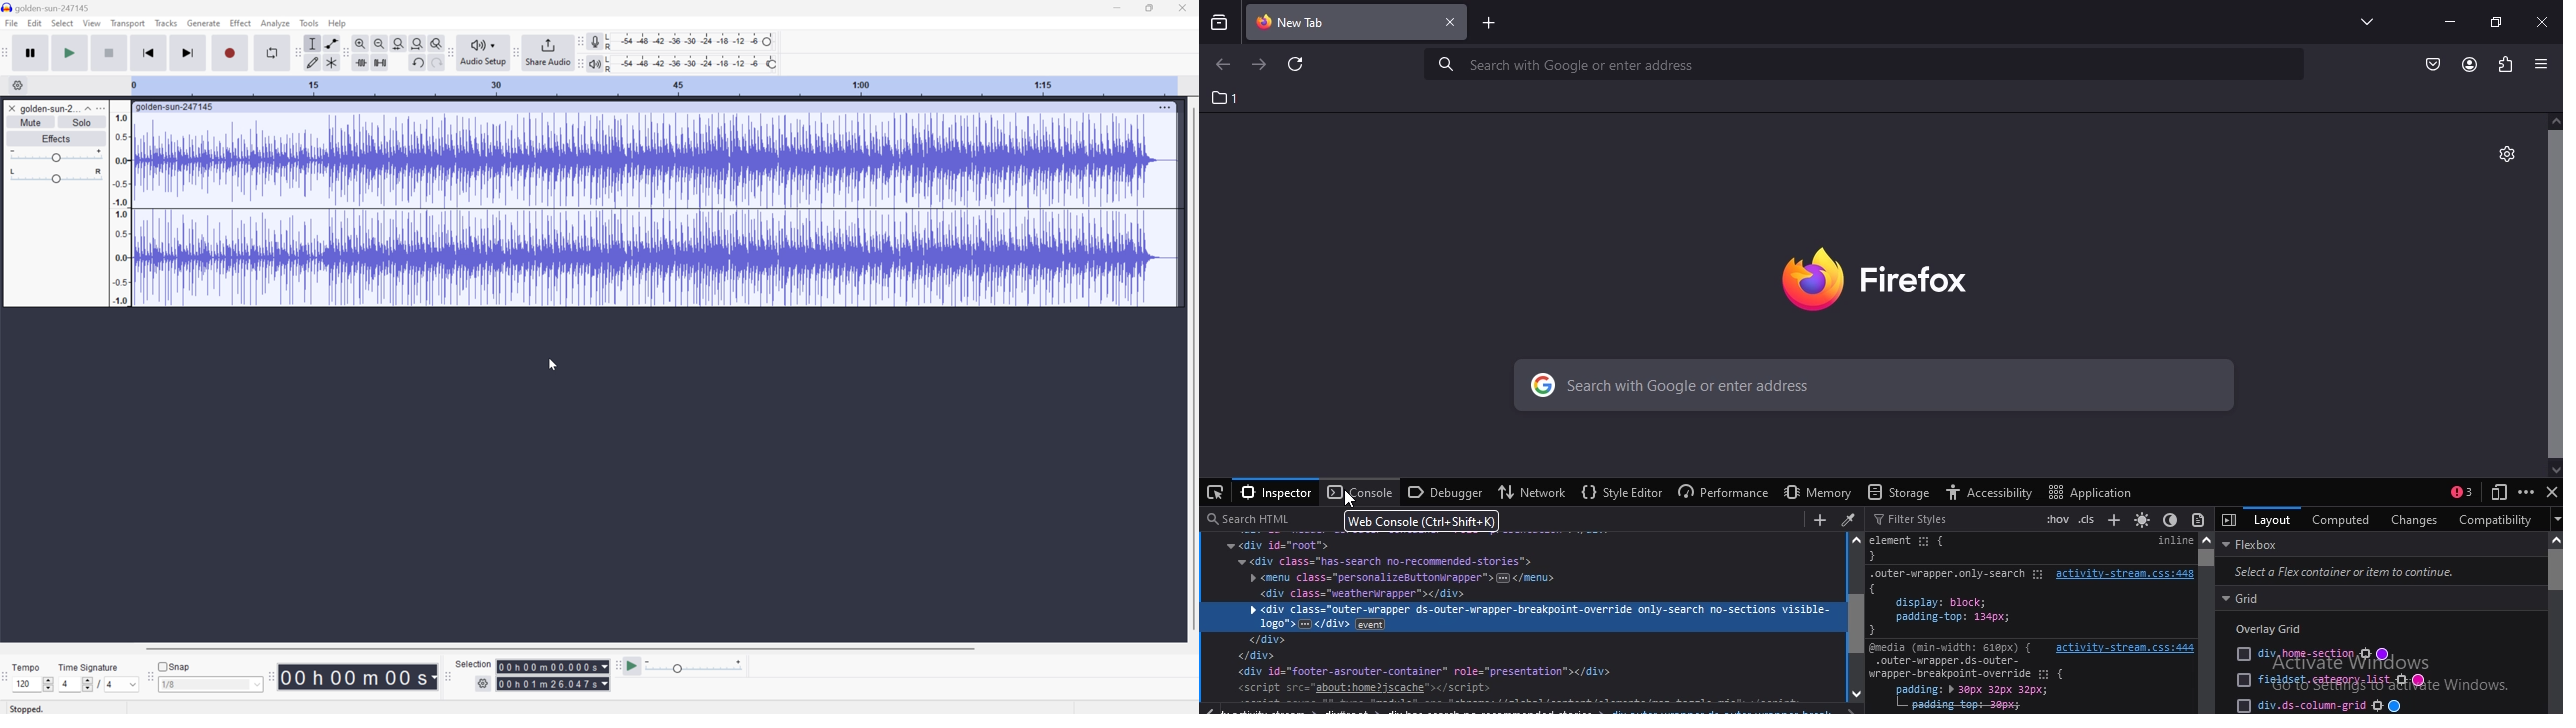 Image resolution: width=2576 pixels, height=728 pixels. What do you see at coordinates (2228, 519) in the screenshot?
I see `toggle off the 3 pane inspector` at bounding box center [2228, 519].